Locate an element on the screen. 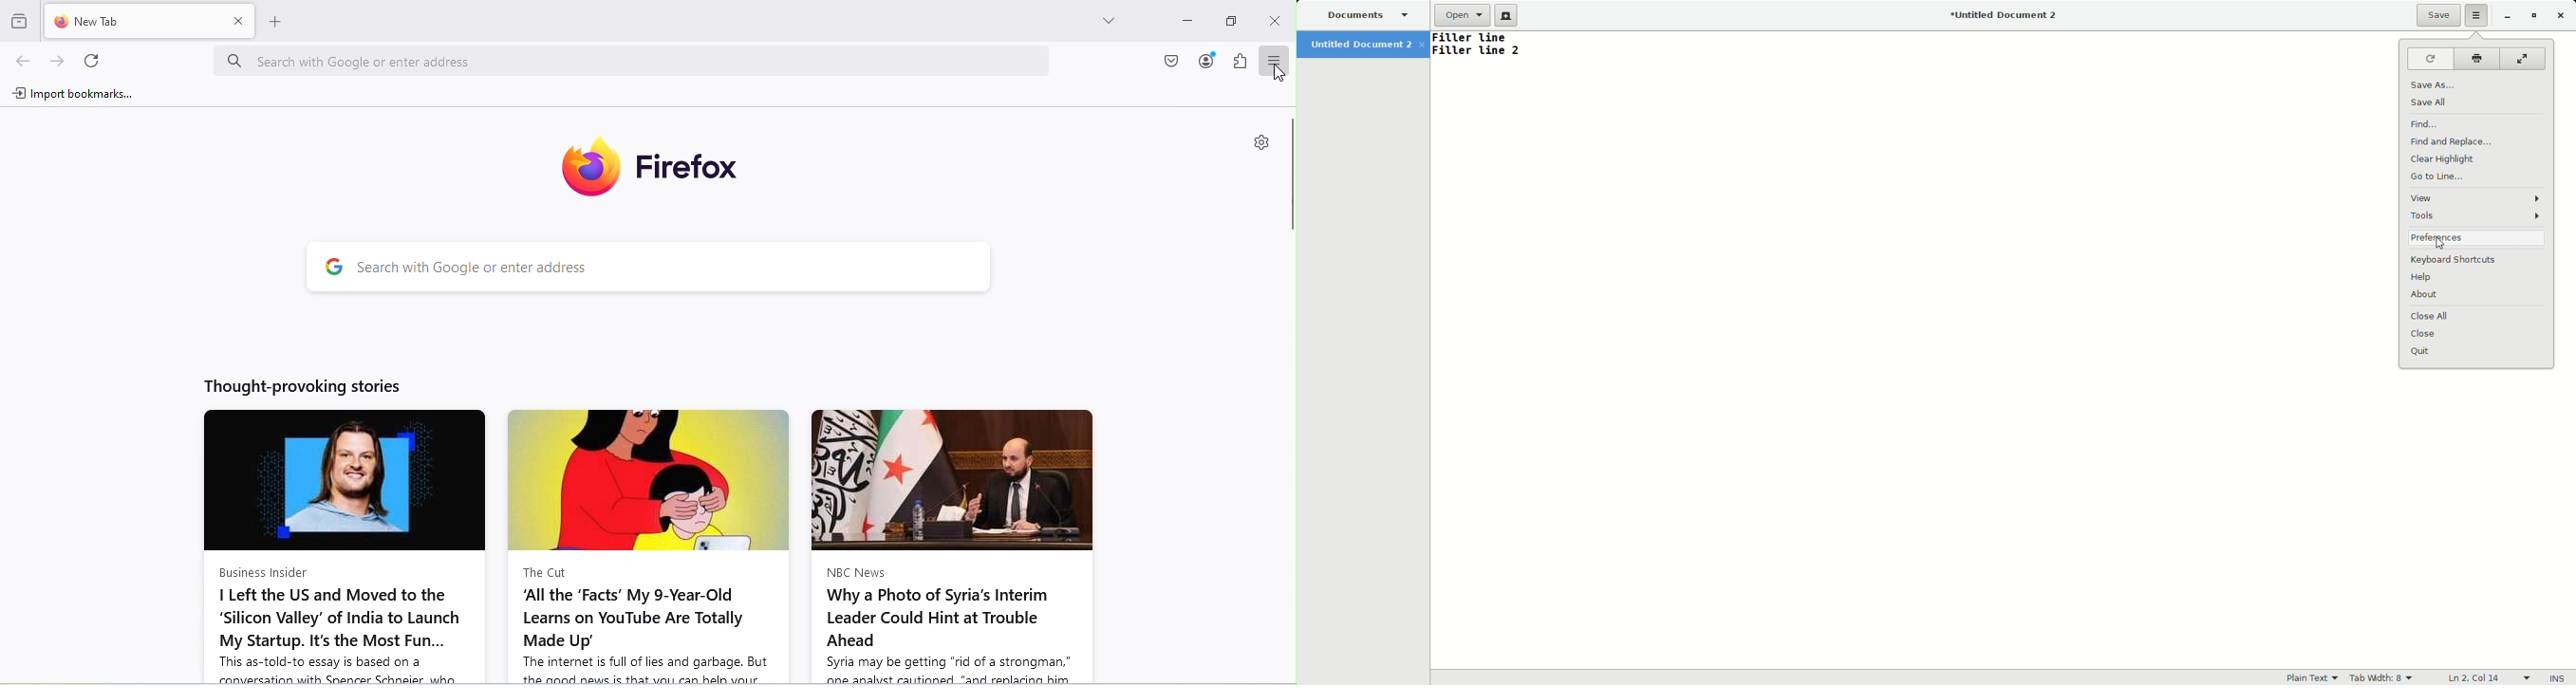 This screenshot has width=2576, height=700. Reload the current page is located at coordinates (91, 62).